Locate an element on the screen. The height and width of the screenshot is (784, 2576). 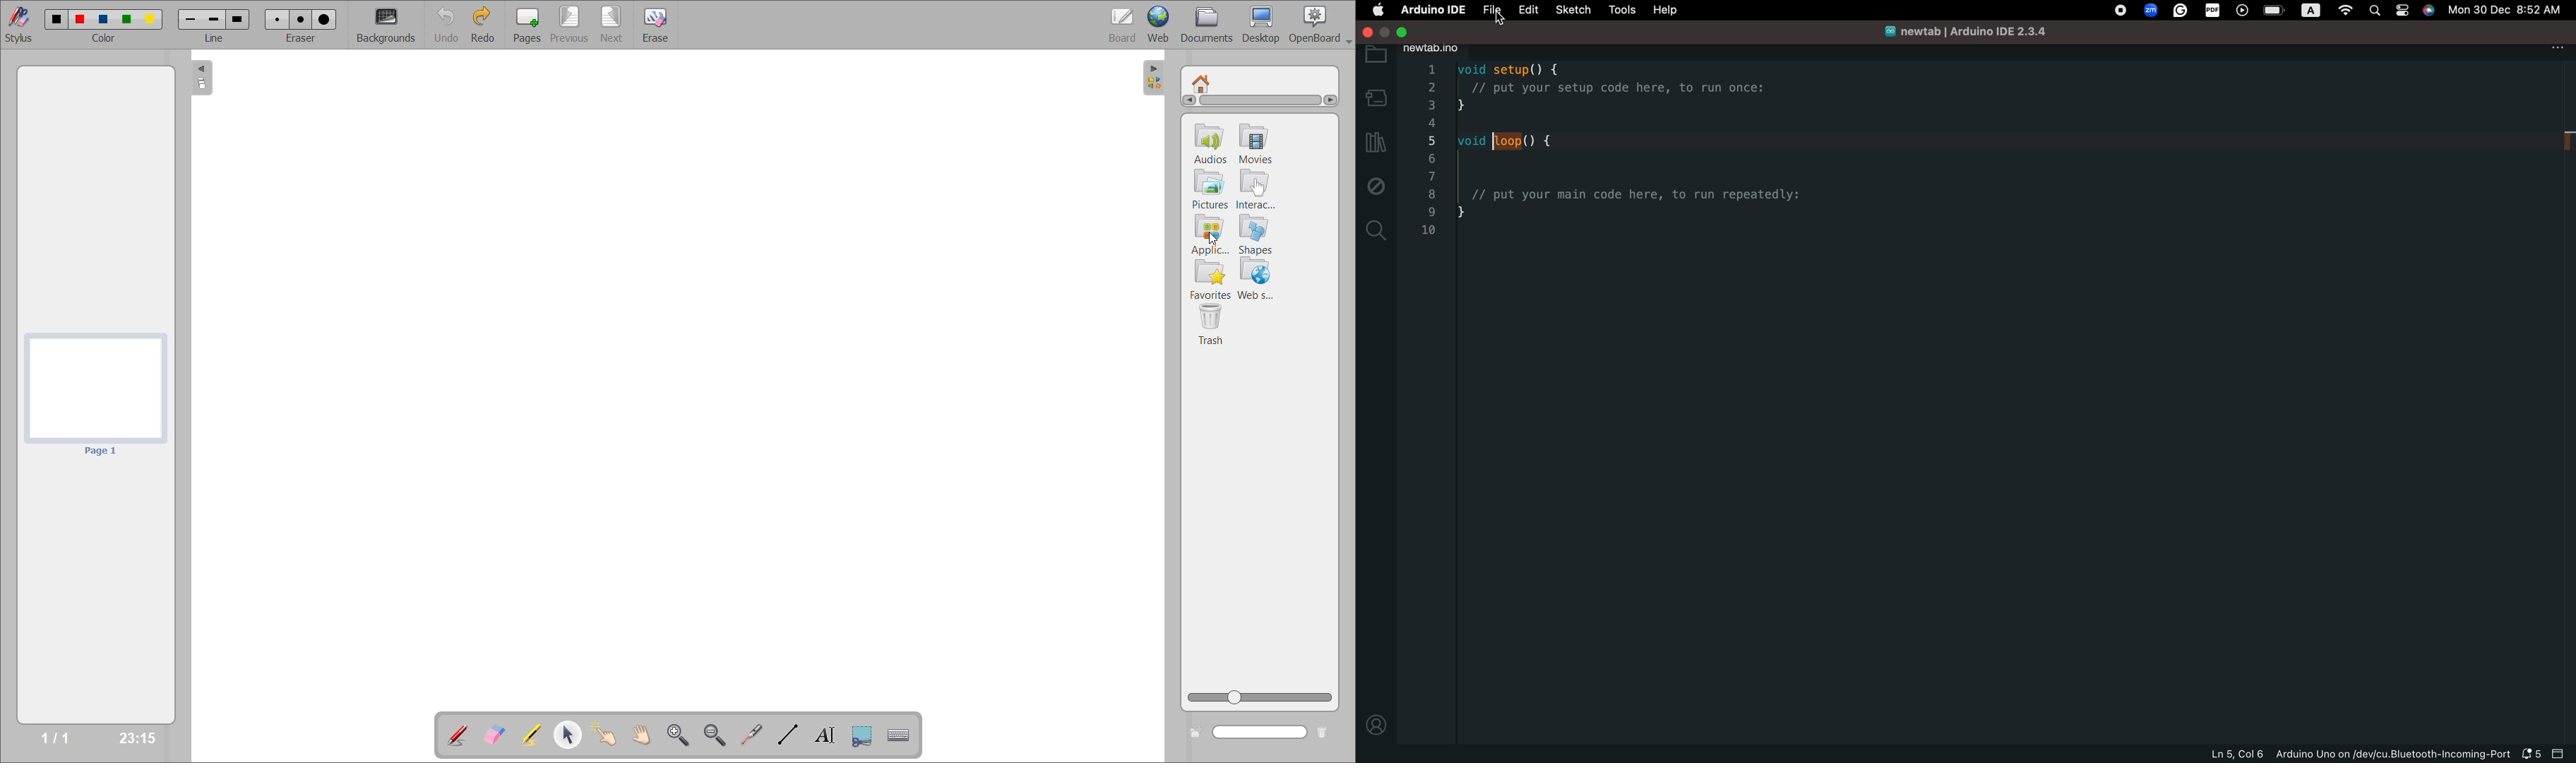
root is located at coordinates (1203, 83).